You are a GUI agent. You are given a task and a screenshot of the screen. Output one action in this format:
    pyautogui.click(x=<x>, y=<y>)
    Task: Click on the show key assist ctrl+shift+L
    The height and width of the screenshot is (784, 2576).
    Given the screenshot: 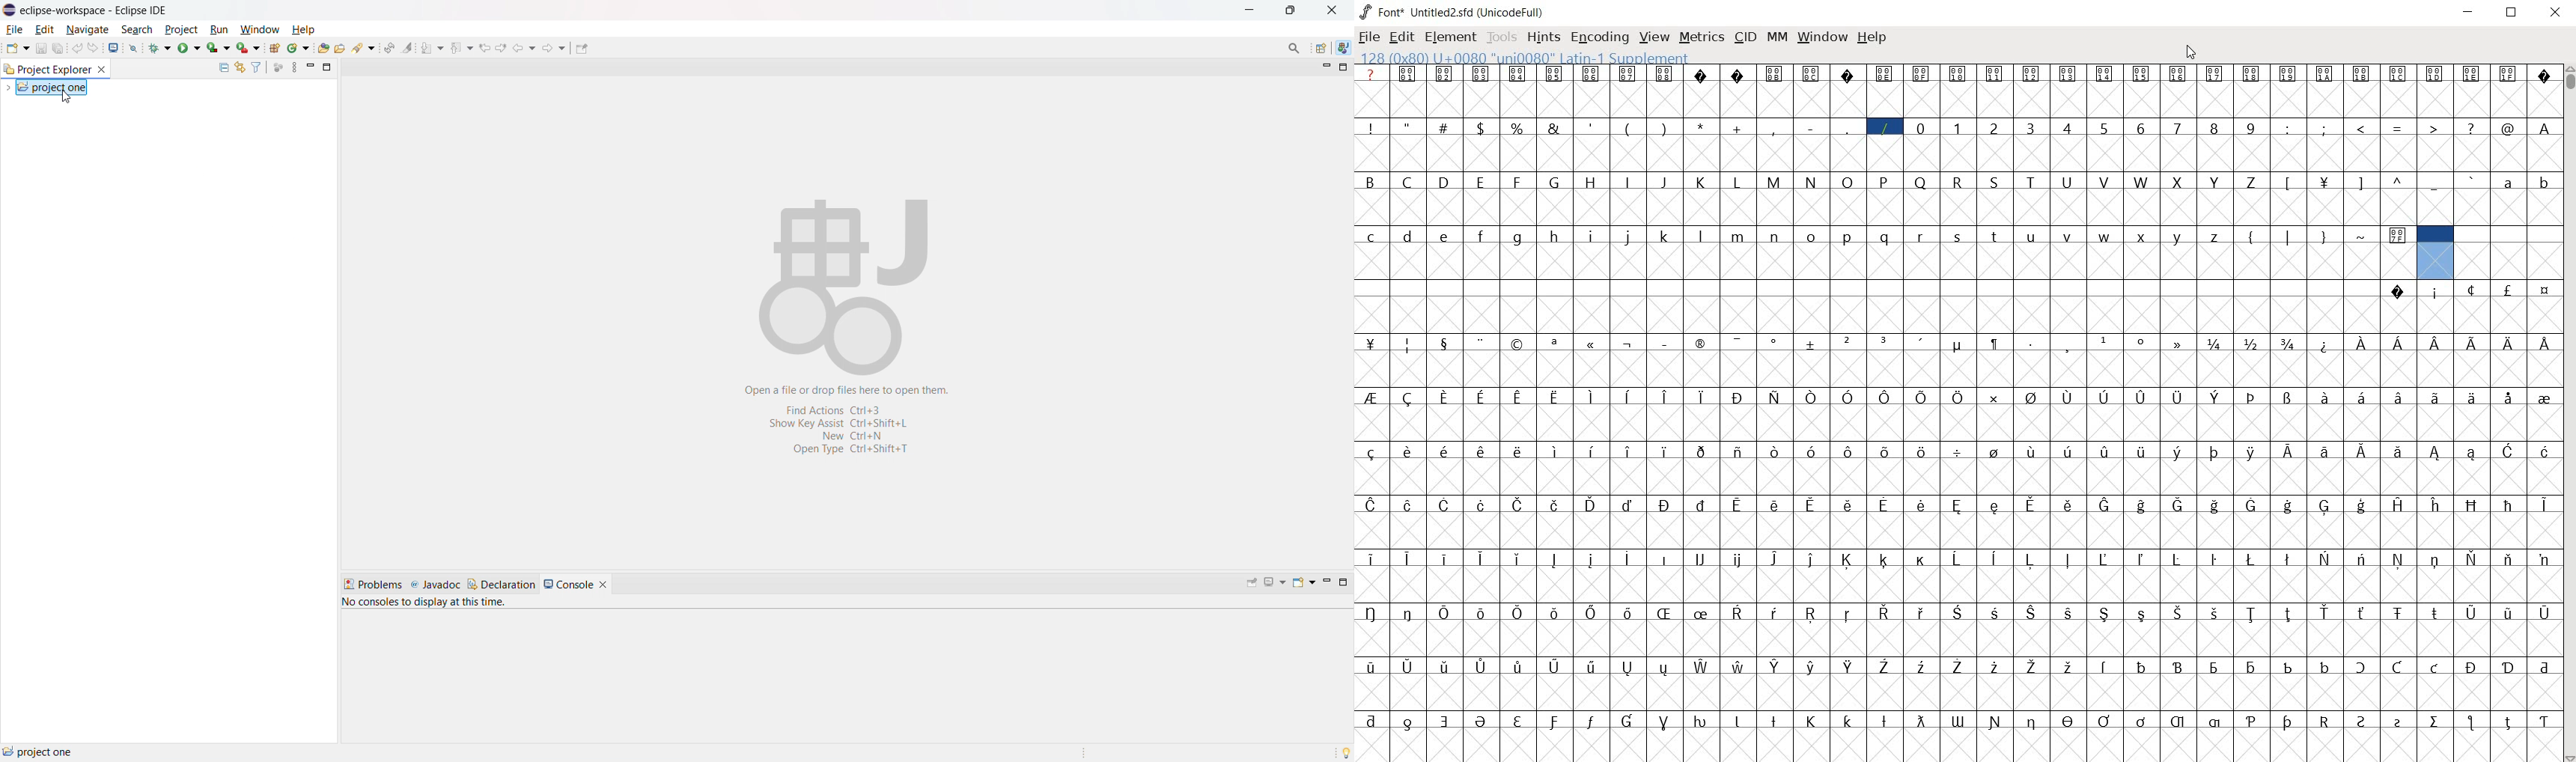 What is the action you would take?
    pyautogui.click(x=835, y=423)
    